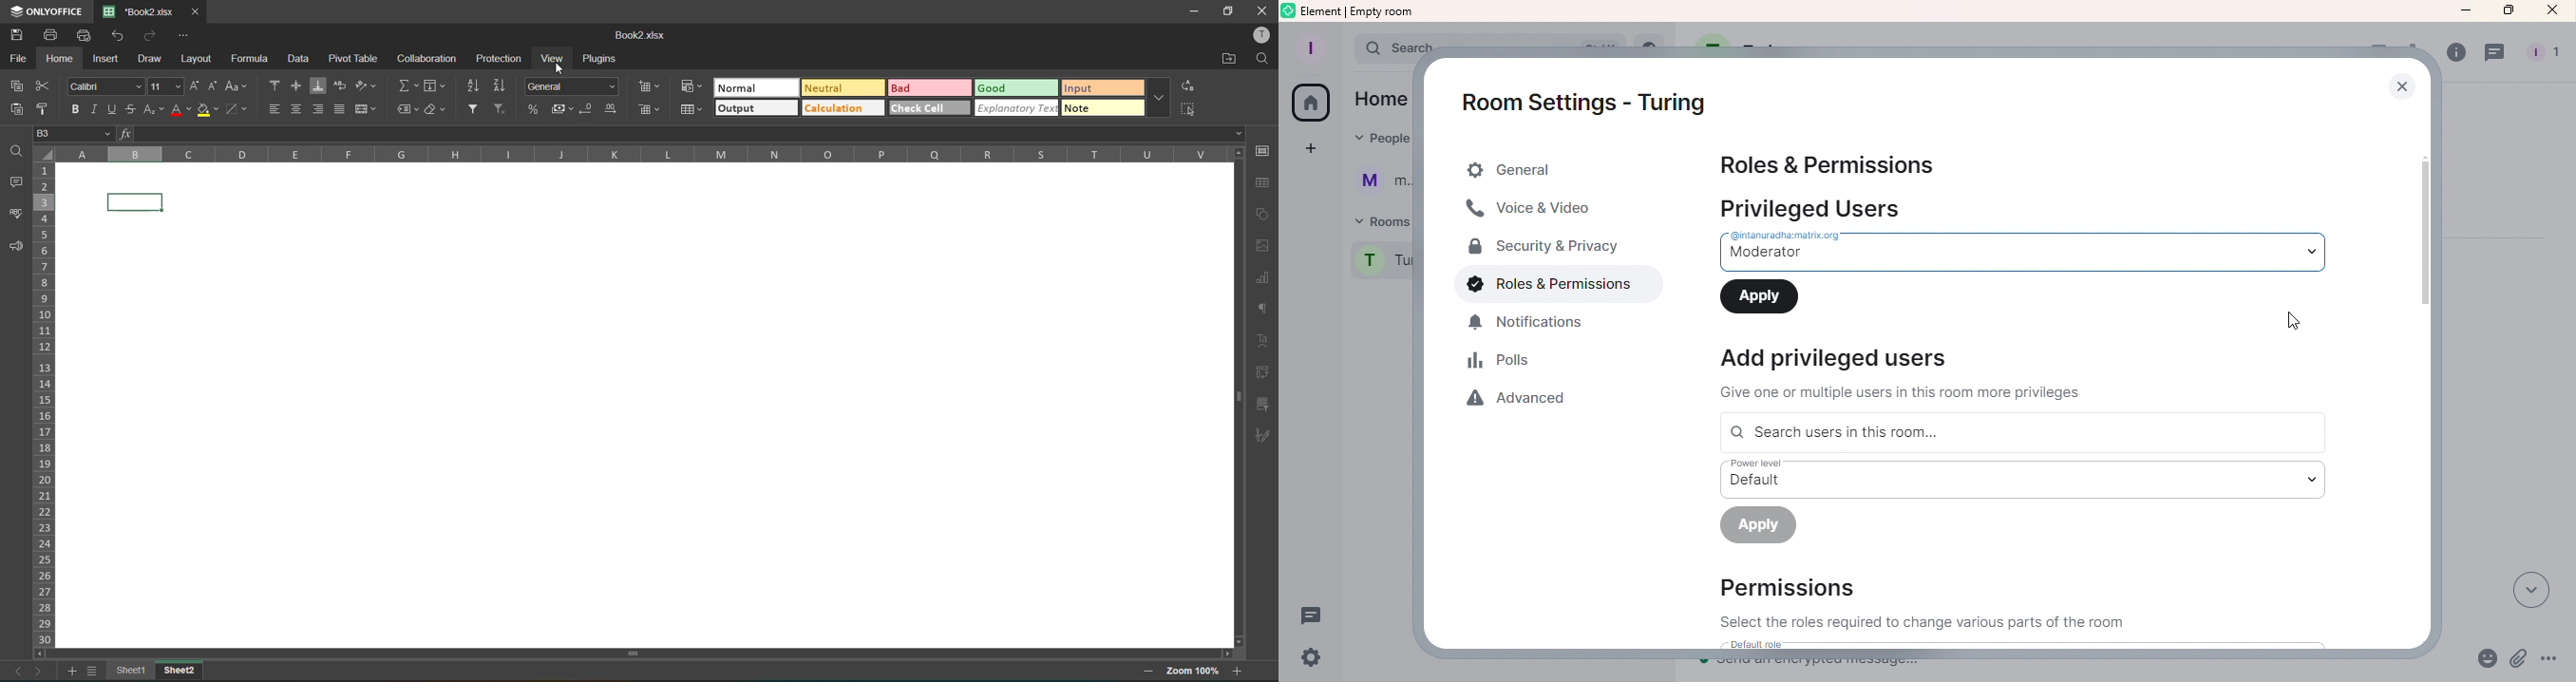 The width and height of the screenshot is (2576, 700). What do you see at coordinates (179, 111) in the screenshot?
I see `font color` at bounding box center [179, 111].